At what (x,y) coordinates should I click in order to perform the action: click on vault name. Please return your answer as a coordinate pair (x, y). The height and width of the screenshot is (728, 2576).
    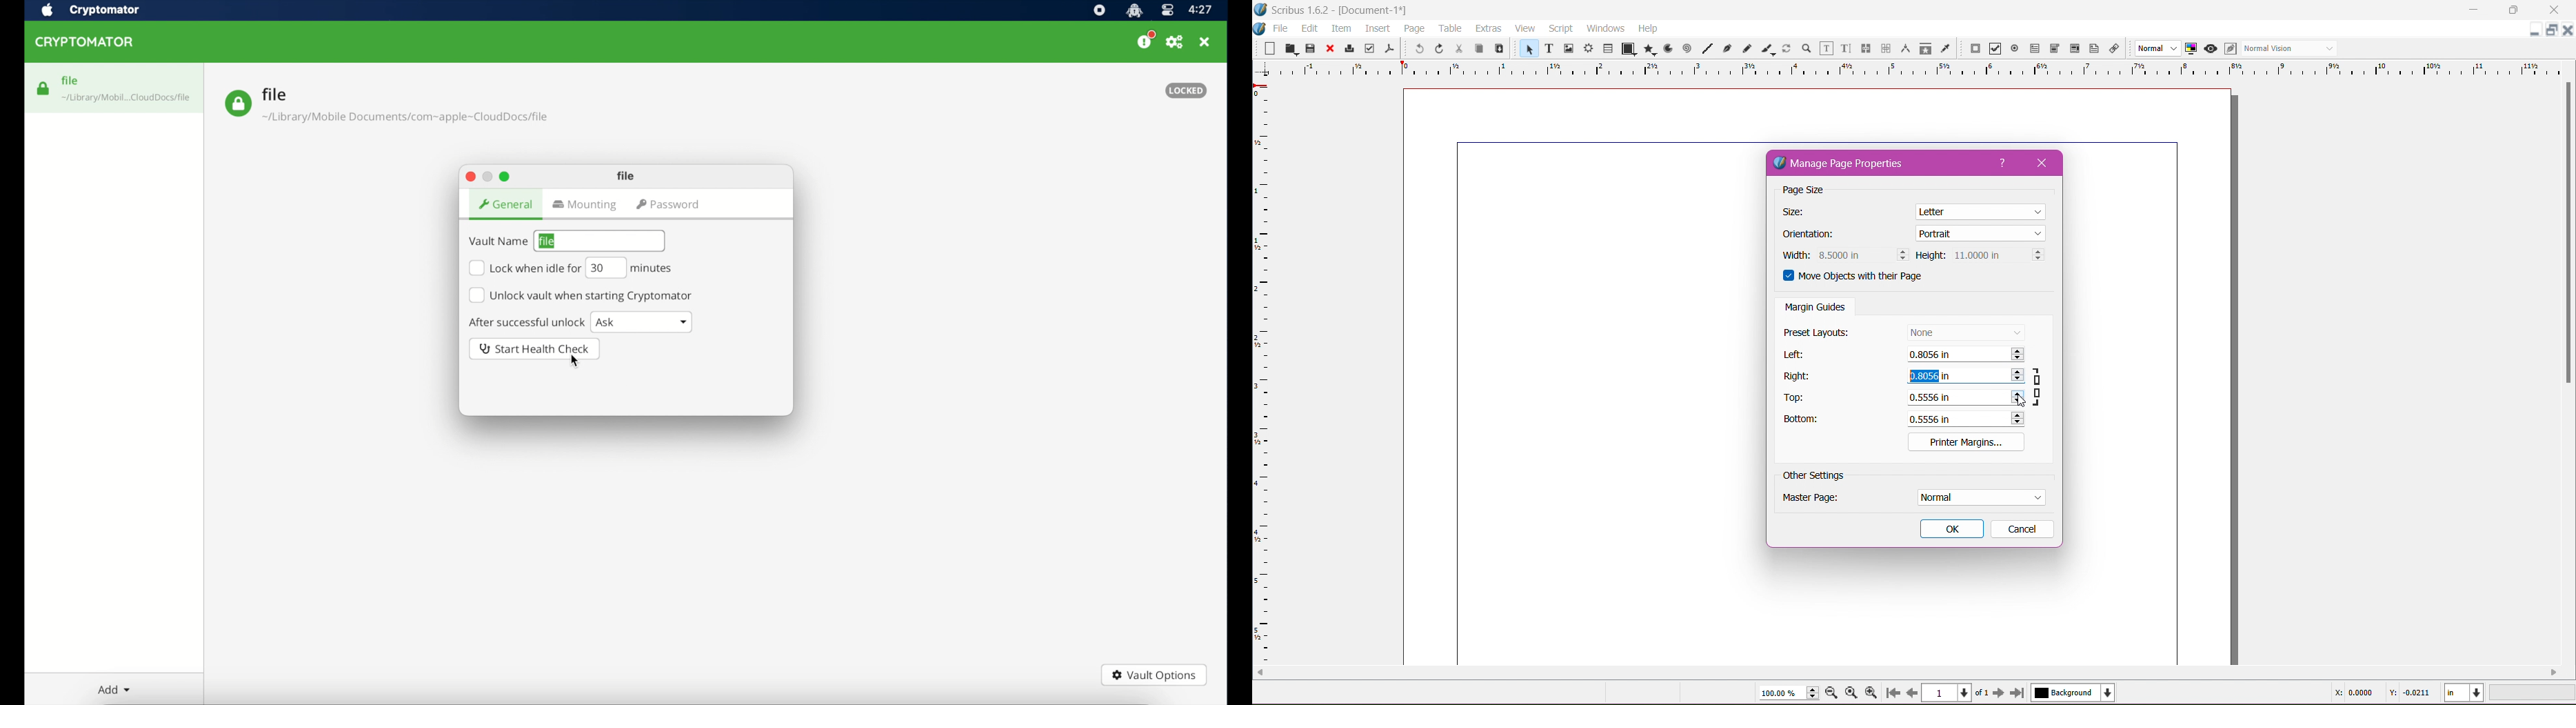
    Looking at the image, I should click on (498, 242).